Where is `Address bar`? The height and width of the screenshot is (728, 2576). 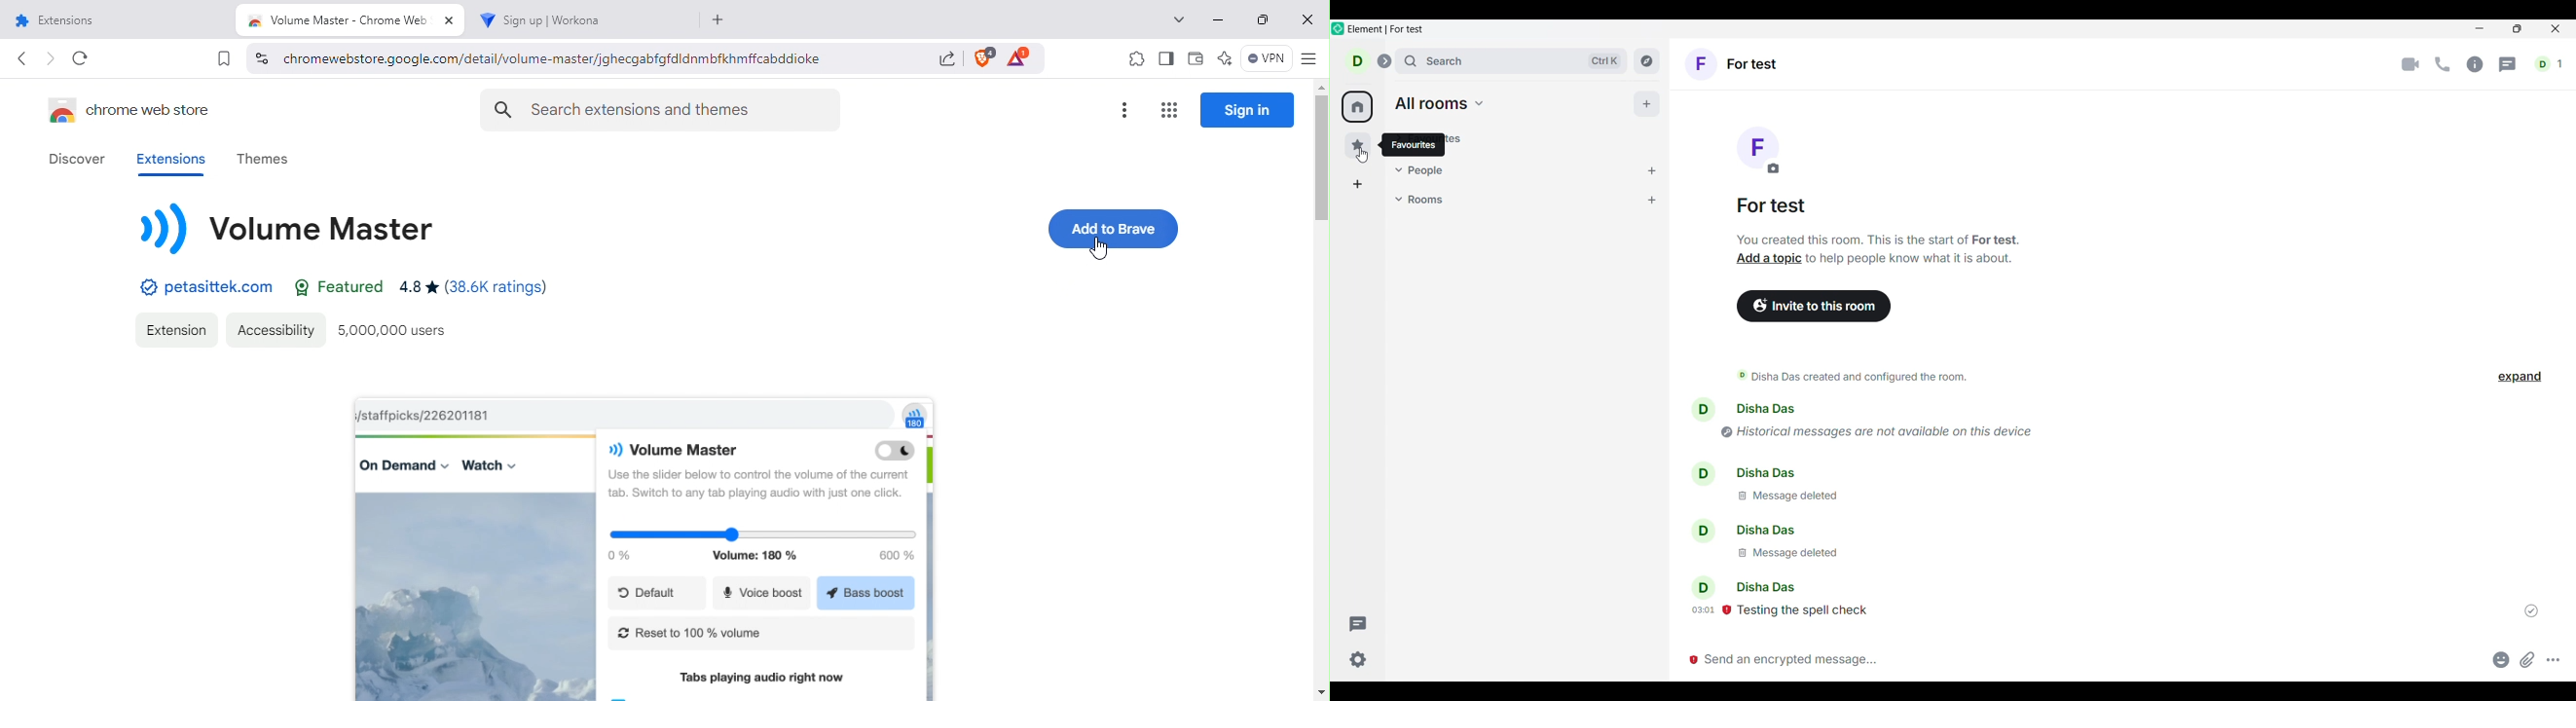
Address bar is located at coordinates (598, 56).